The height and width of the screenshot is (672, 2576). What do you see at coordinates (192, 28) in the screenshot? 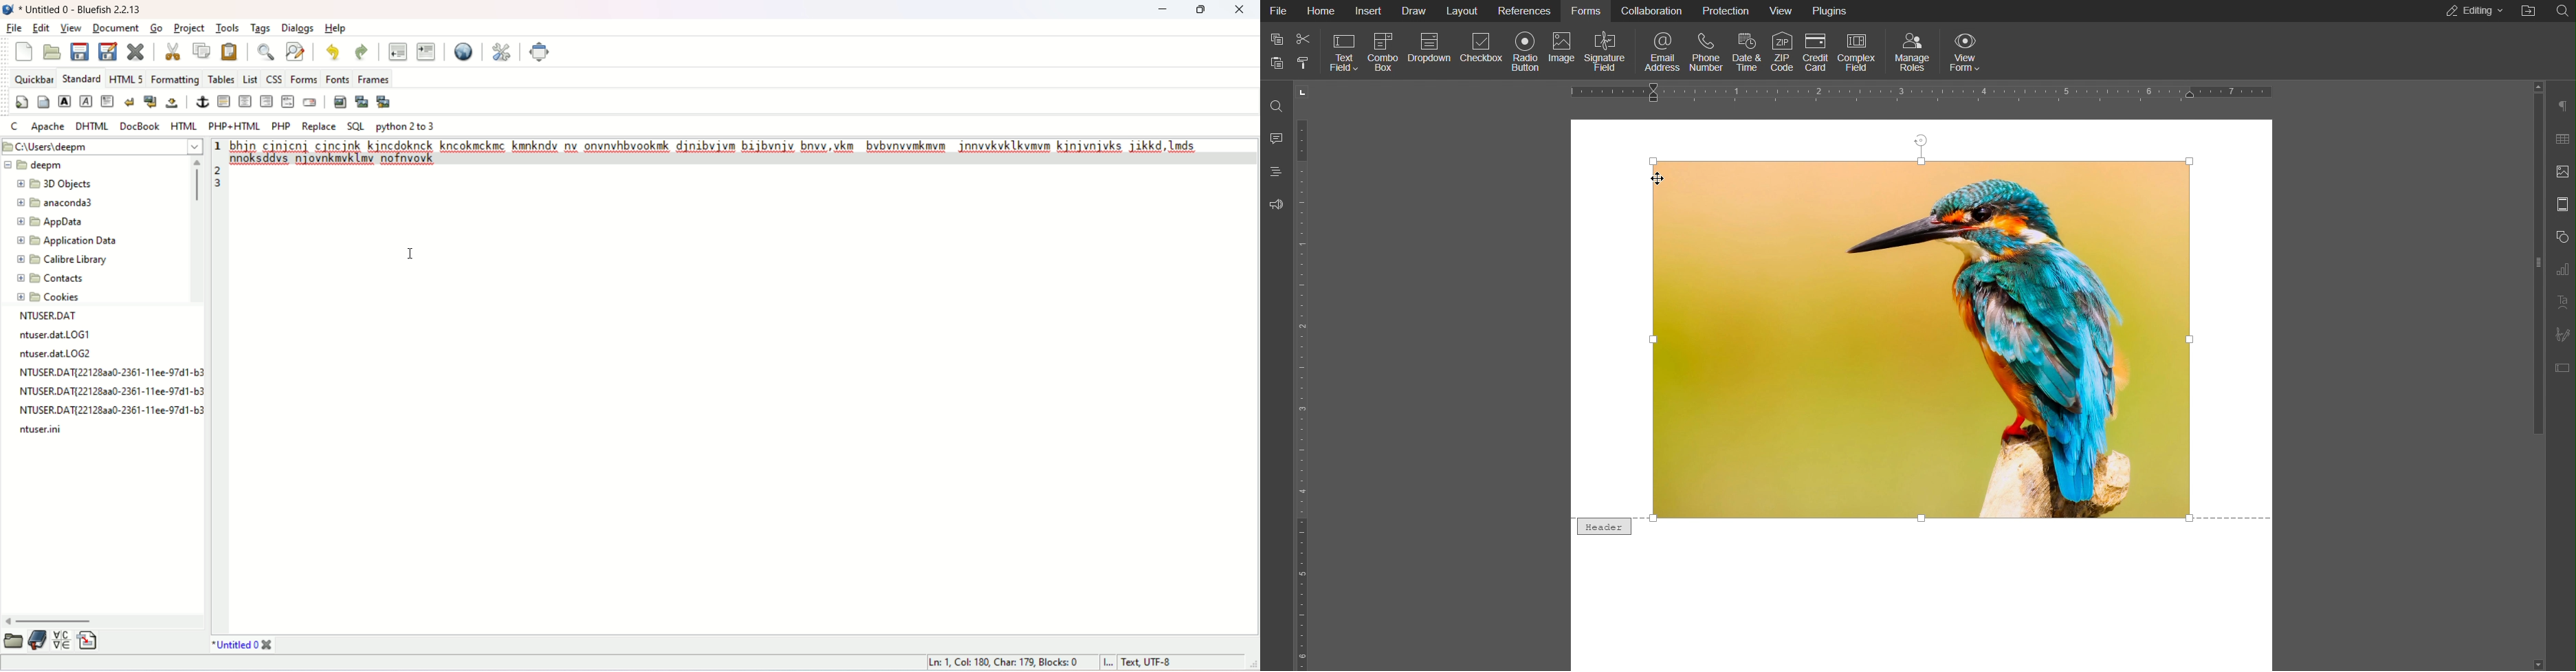
I see `project` at bounding box center [192, 28].